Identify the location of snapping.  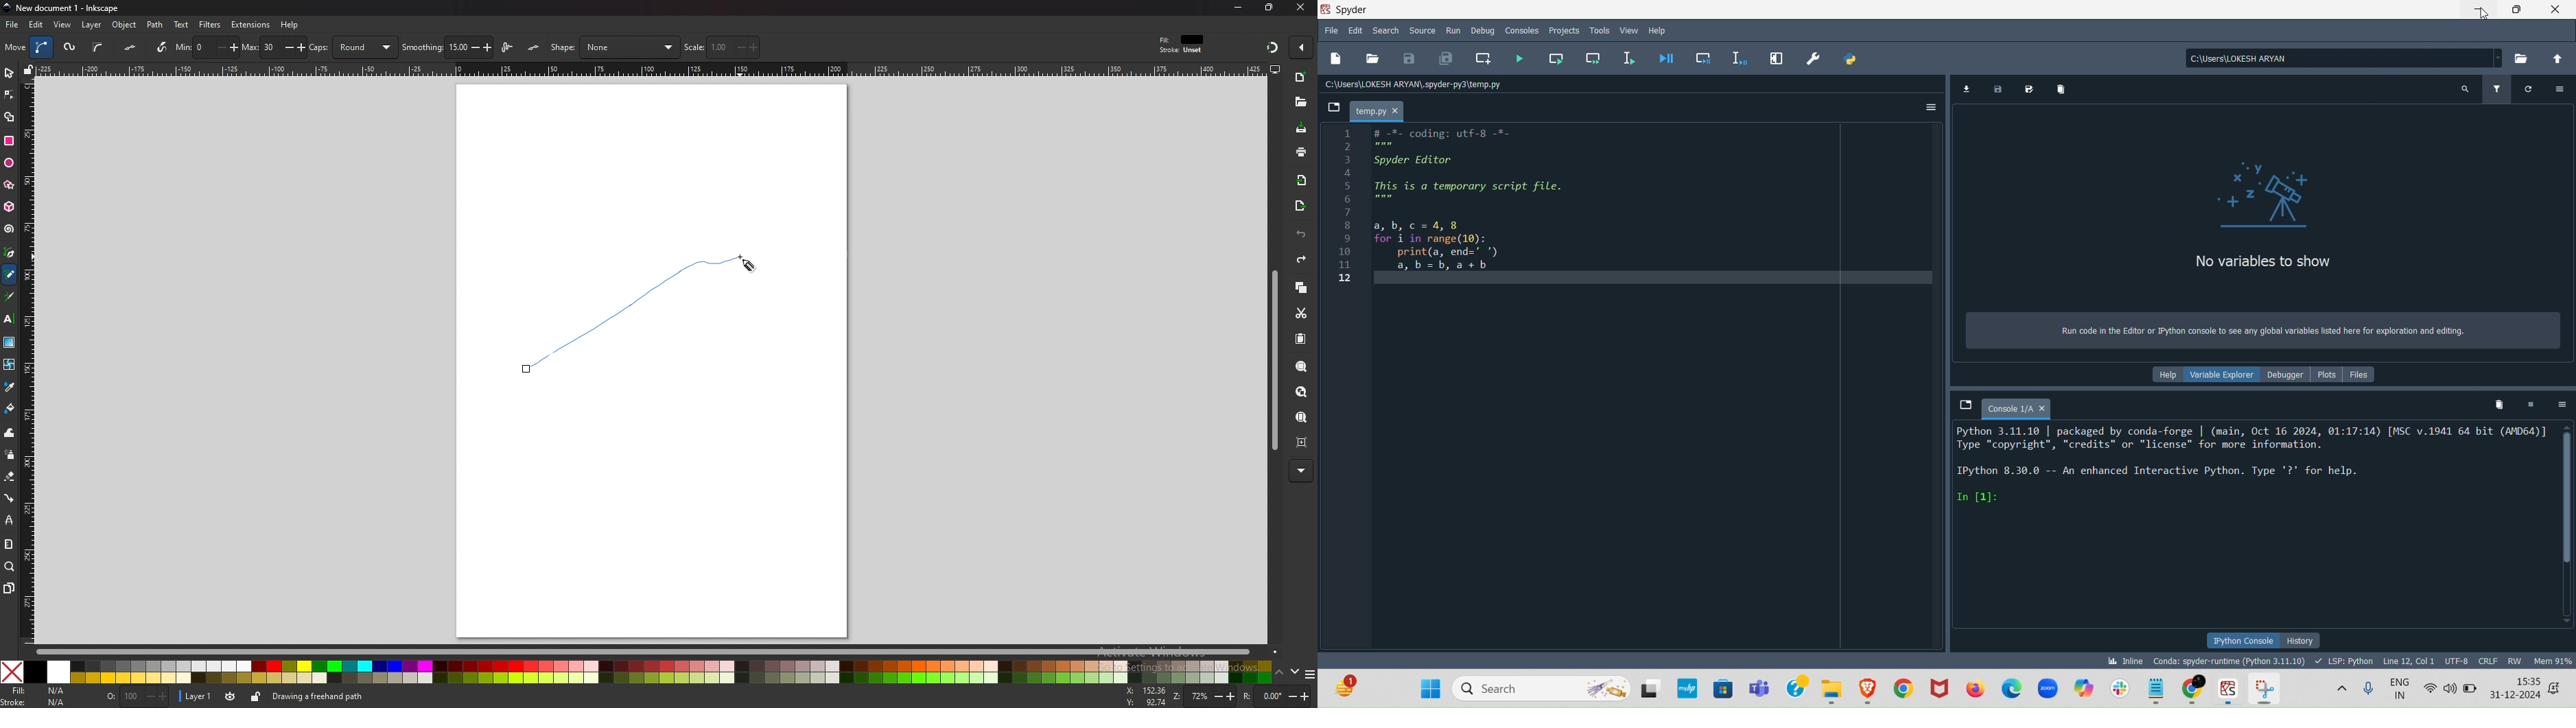
(1271, 48).